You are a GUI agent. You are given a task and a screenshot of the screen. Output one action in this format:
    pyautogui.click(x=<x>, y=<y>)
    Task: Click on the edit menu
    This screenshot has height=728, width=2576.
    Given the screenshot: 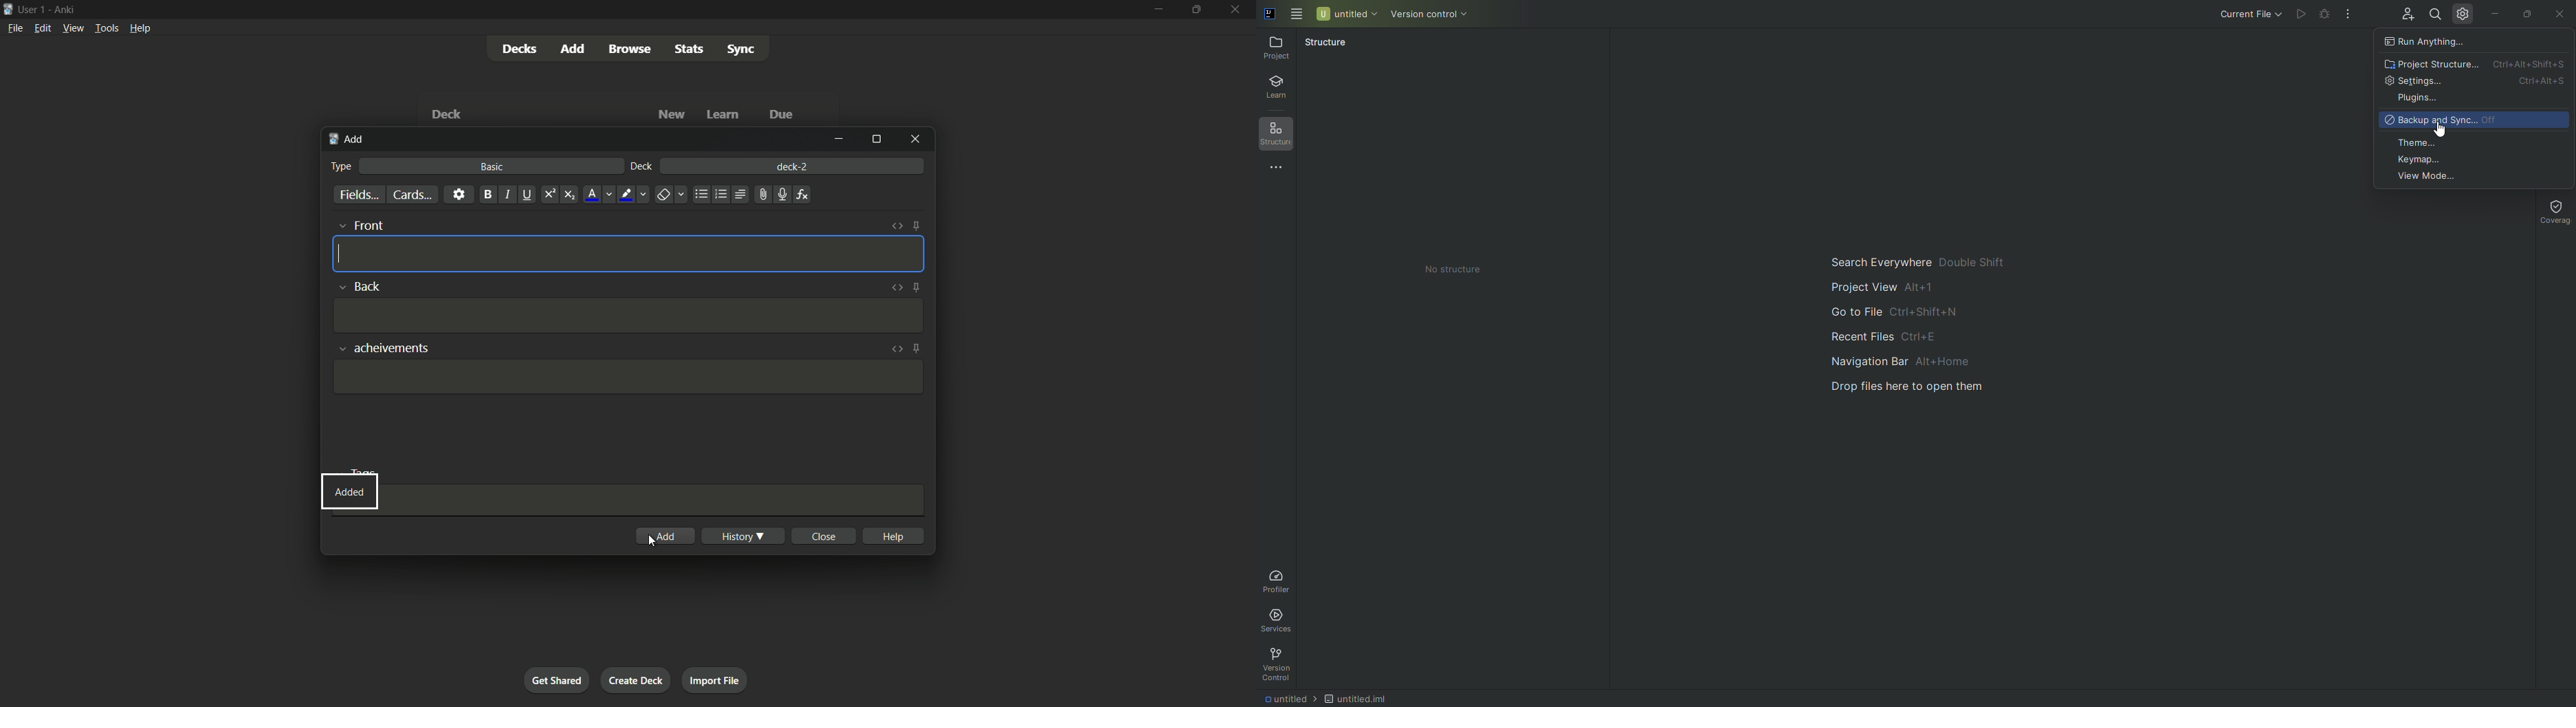 What is the action you would take?
    pyautogui.click(x=42, y=28)
    